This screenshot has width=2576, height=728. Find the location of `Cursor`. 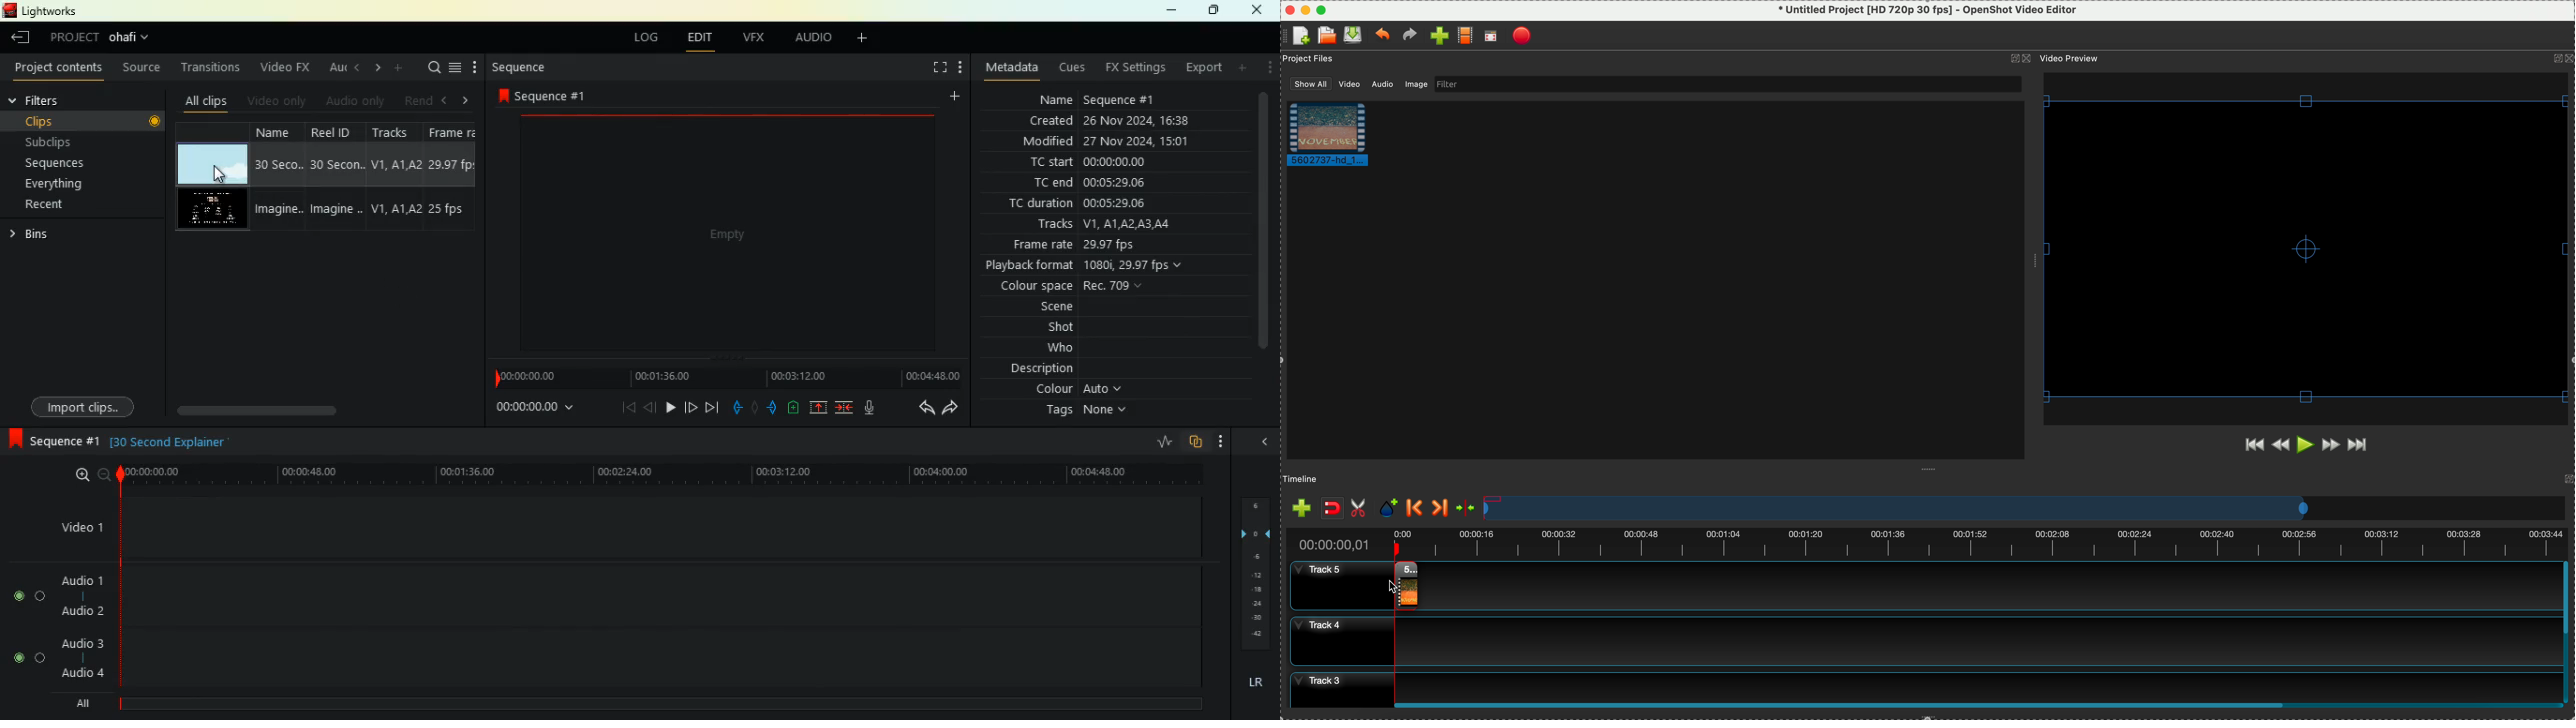

Cursor is located at coordinates (1395, 587).